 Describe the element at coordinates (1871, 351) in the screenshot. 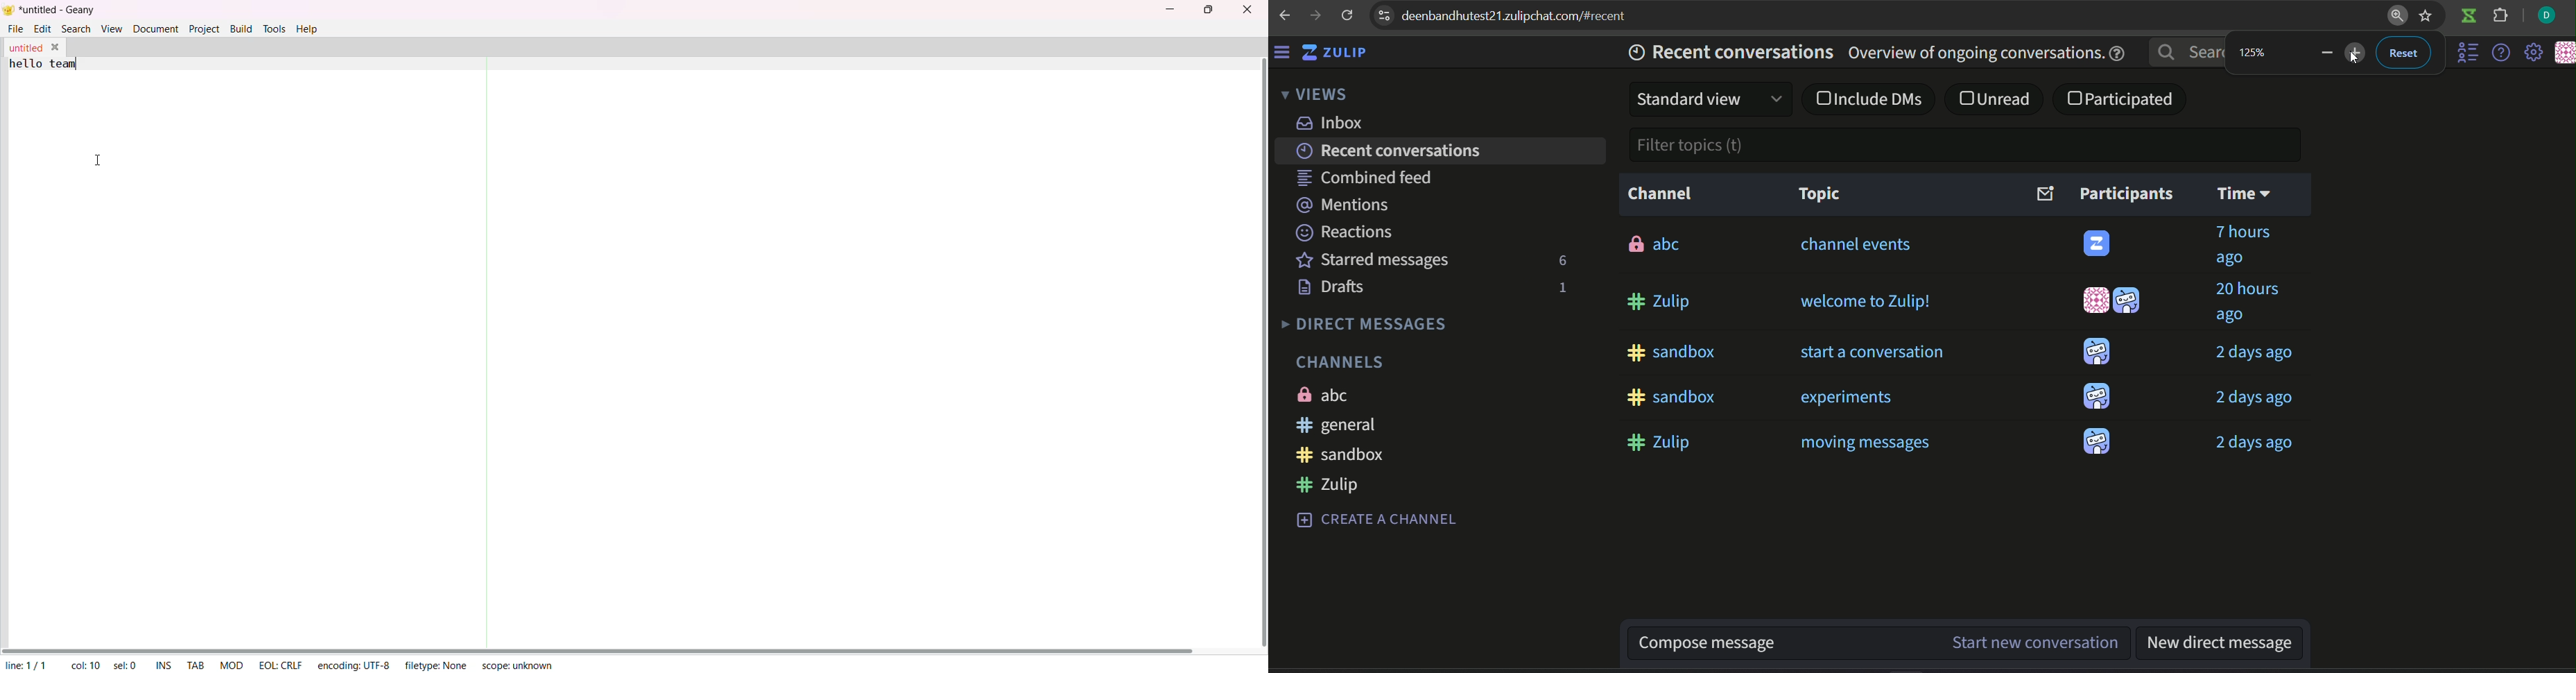

I see `start a conversation` at that location.